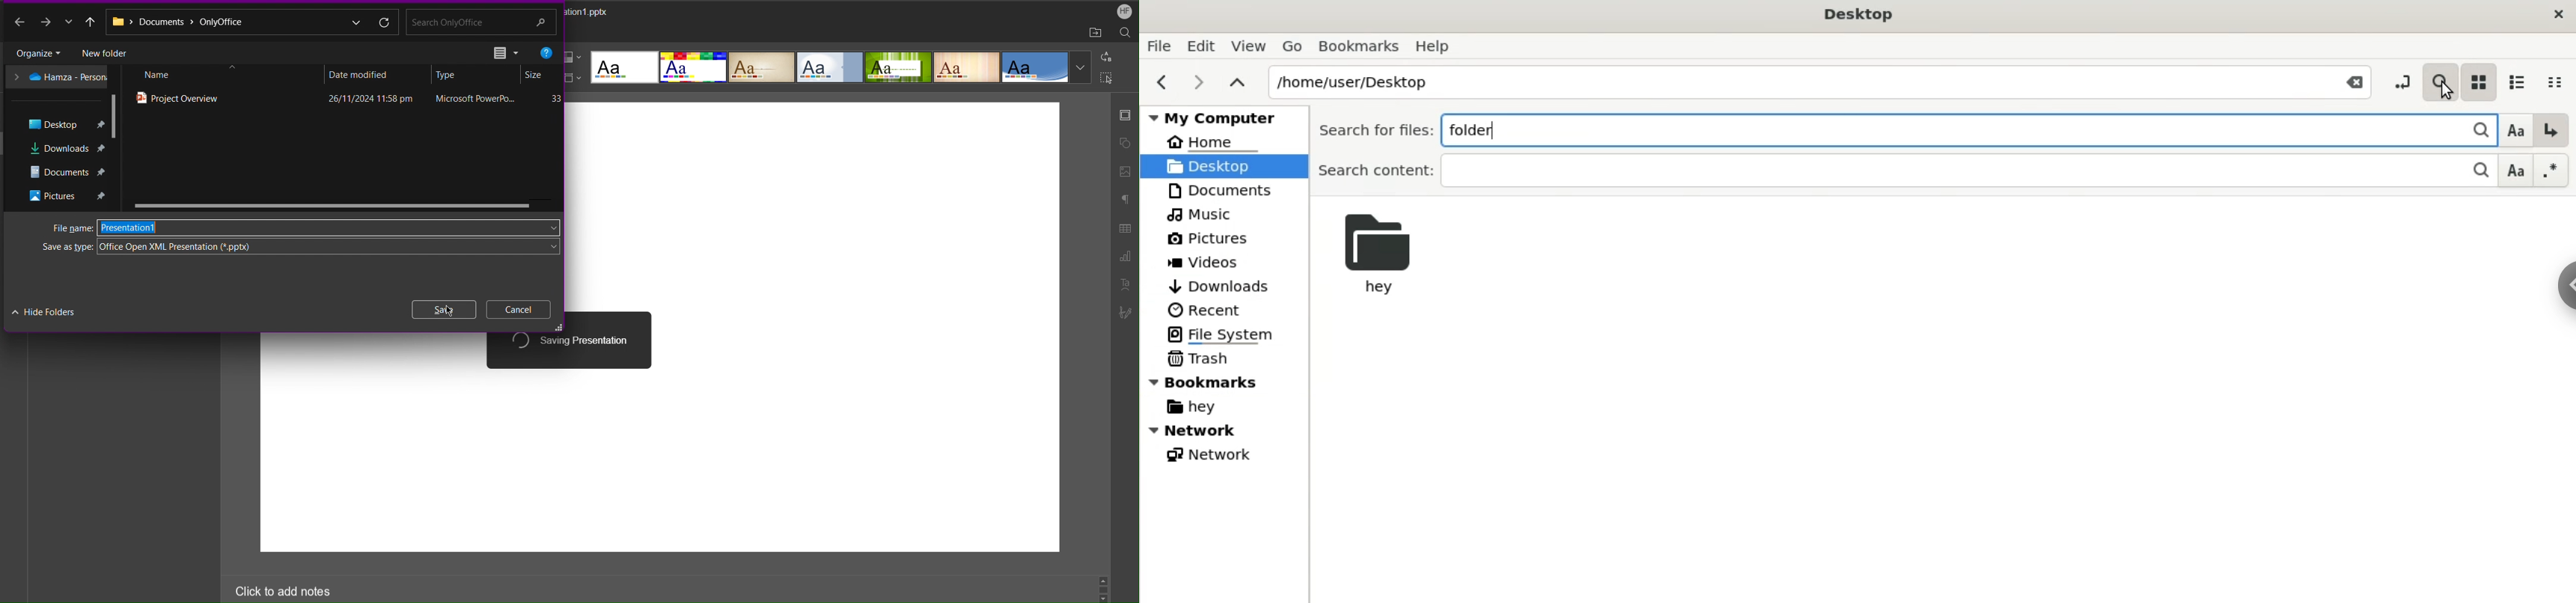 This screenshot has height=616, width=2576. Describe the element at coordinates (1126, 199) in the screenshot. I see `Paragraph Settings` at that location.